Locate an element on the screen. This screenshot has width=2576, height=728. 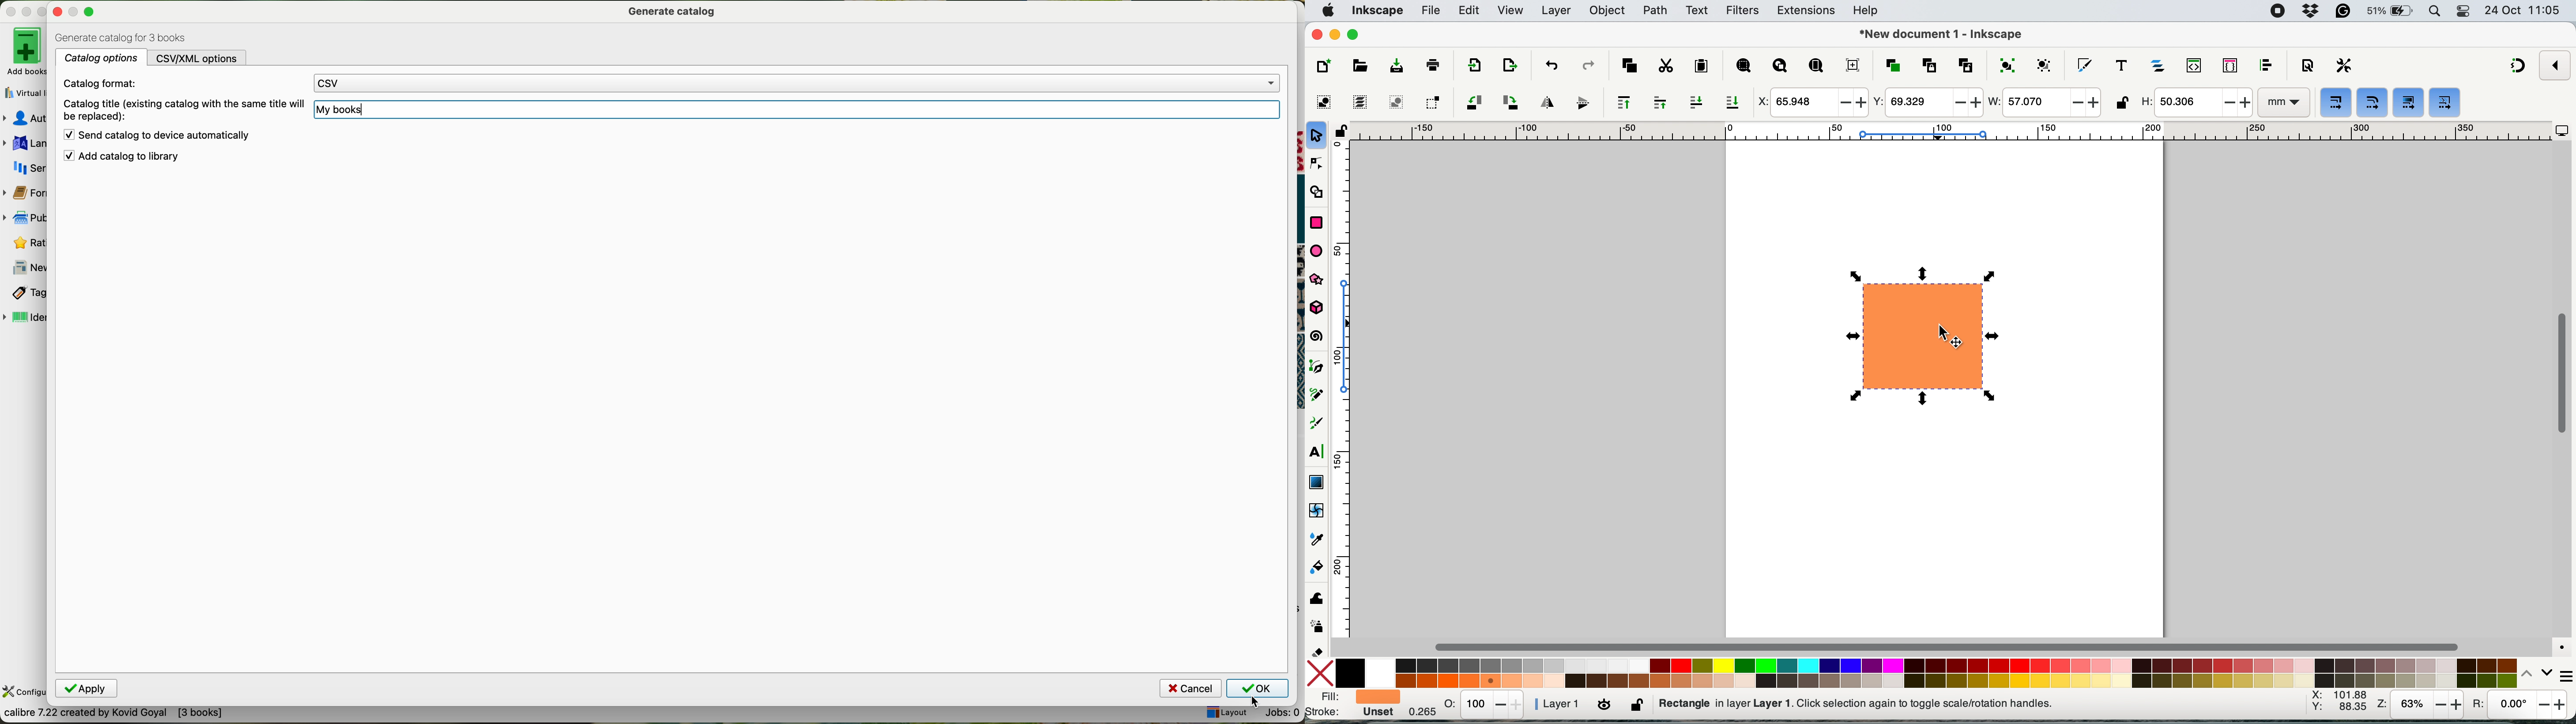
rating is located at coordinates (26, 243).